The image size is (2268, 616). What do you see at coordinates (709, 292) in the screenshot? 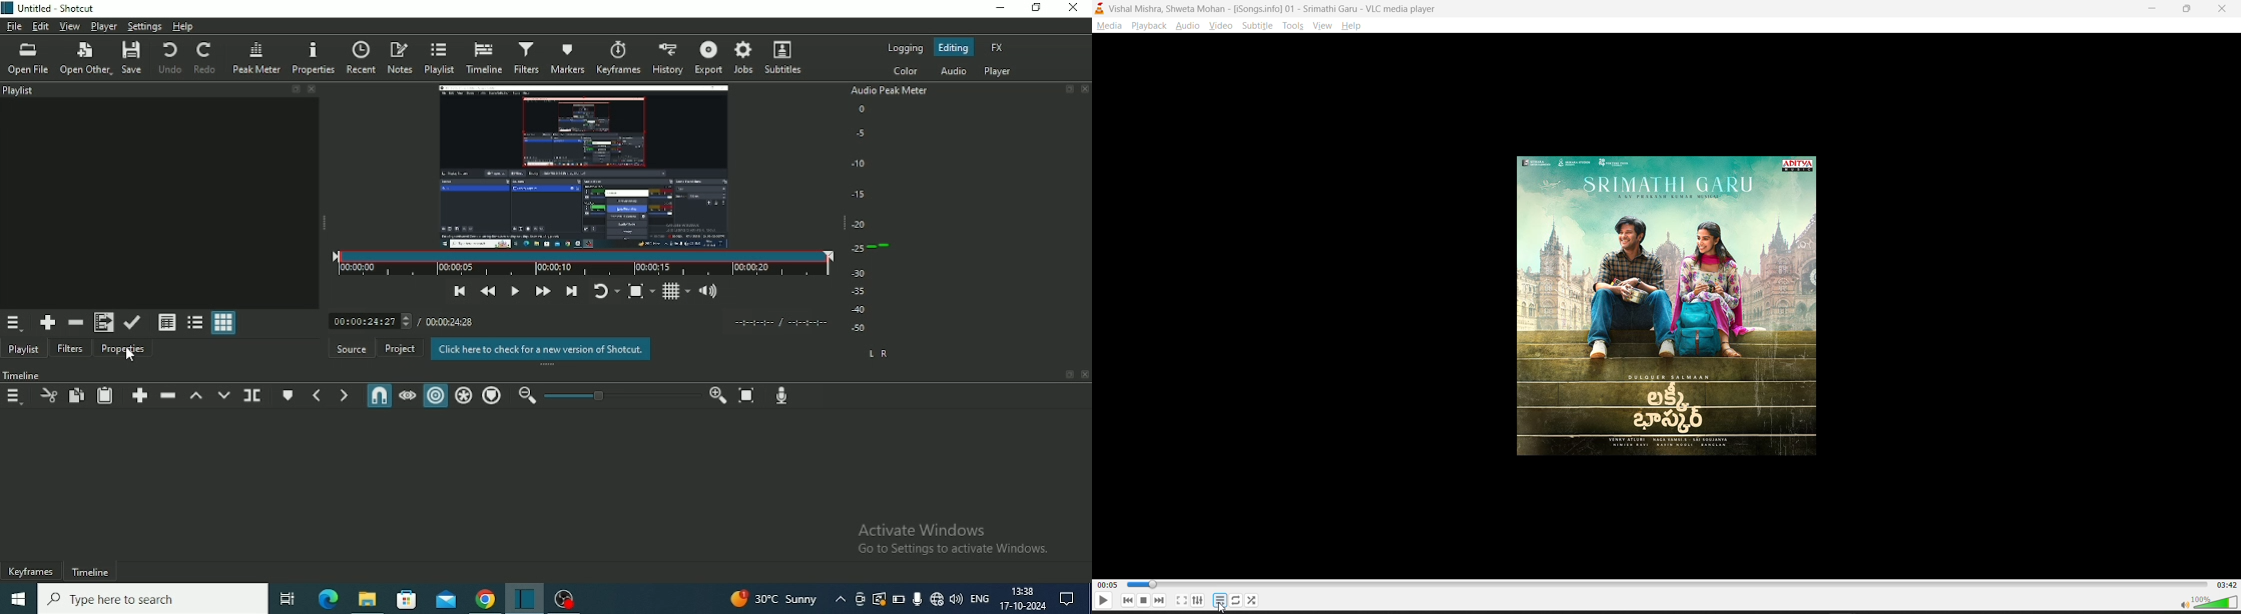
I see `Show the volume control` at bounding box center [709, 292].